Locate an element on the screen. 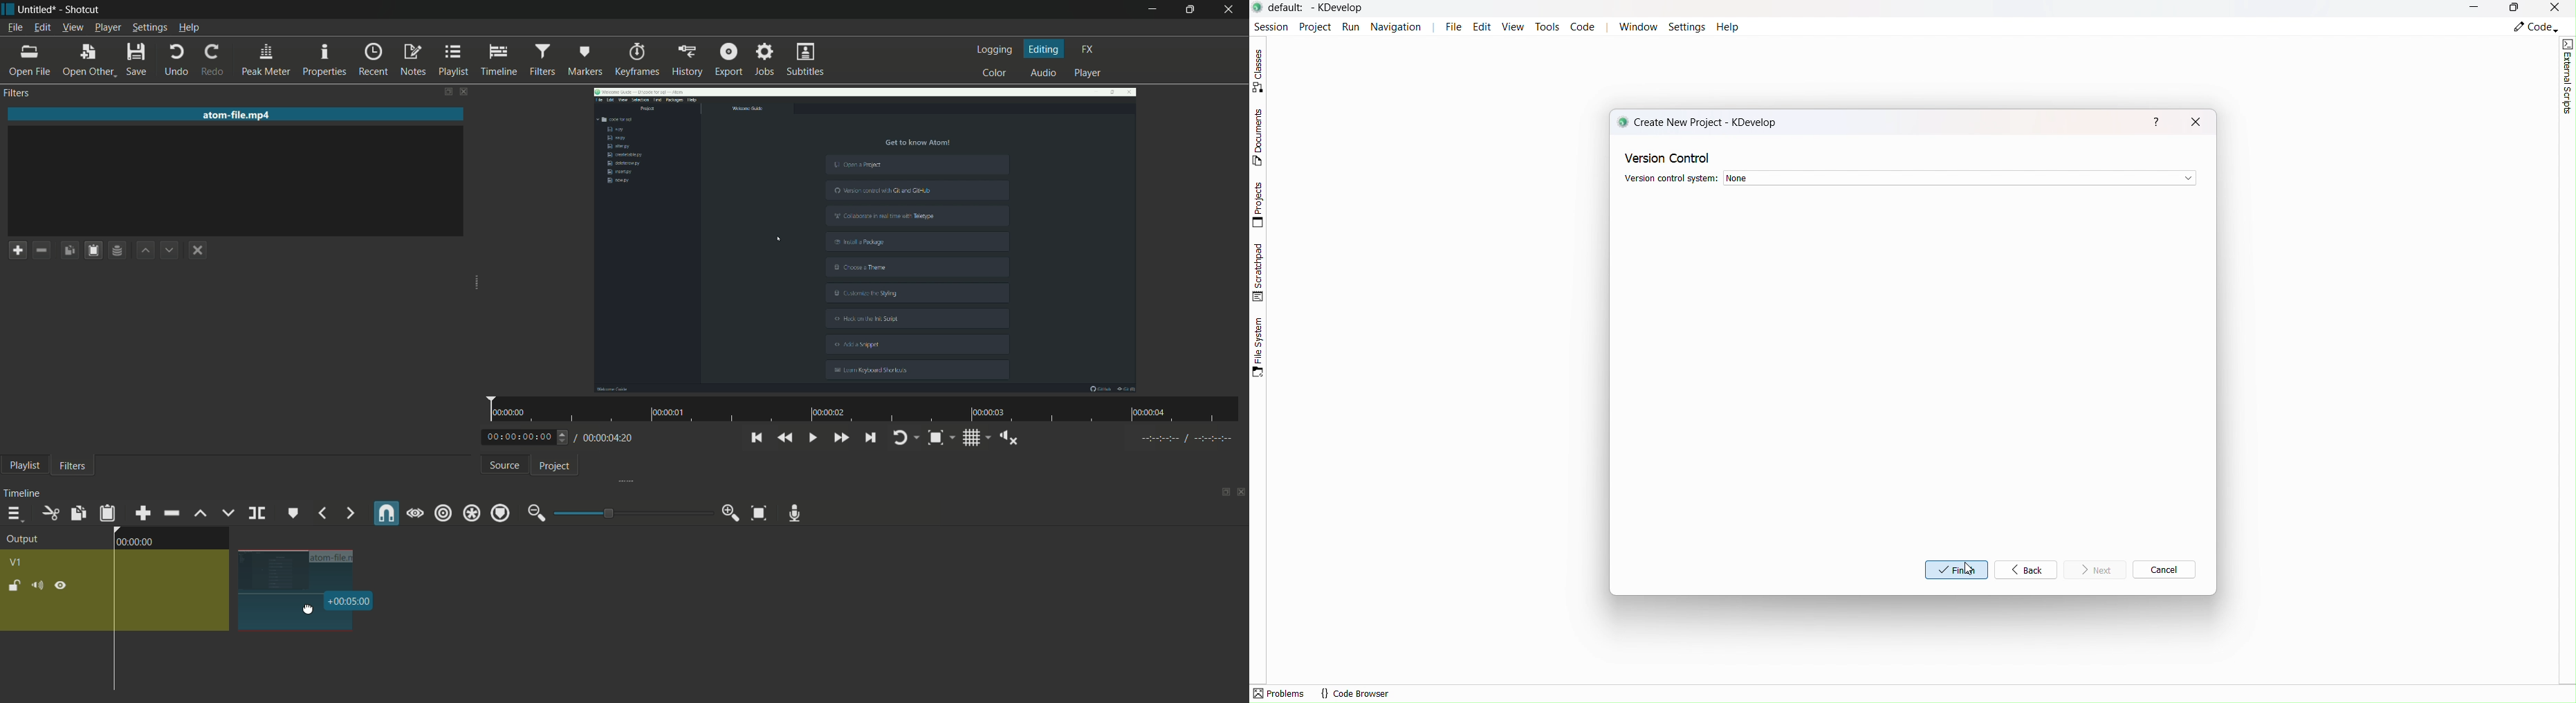  paste is located at coordinates (92, 250).